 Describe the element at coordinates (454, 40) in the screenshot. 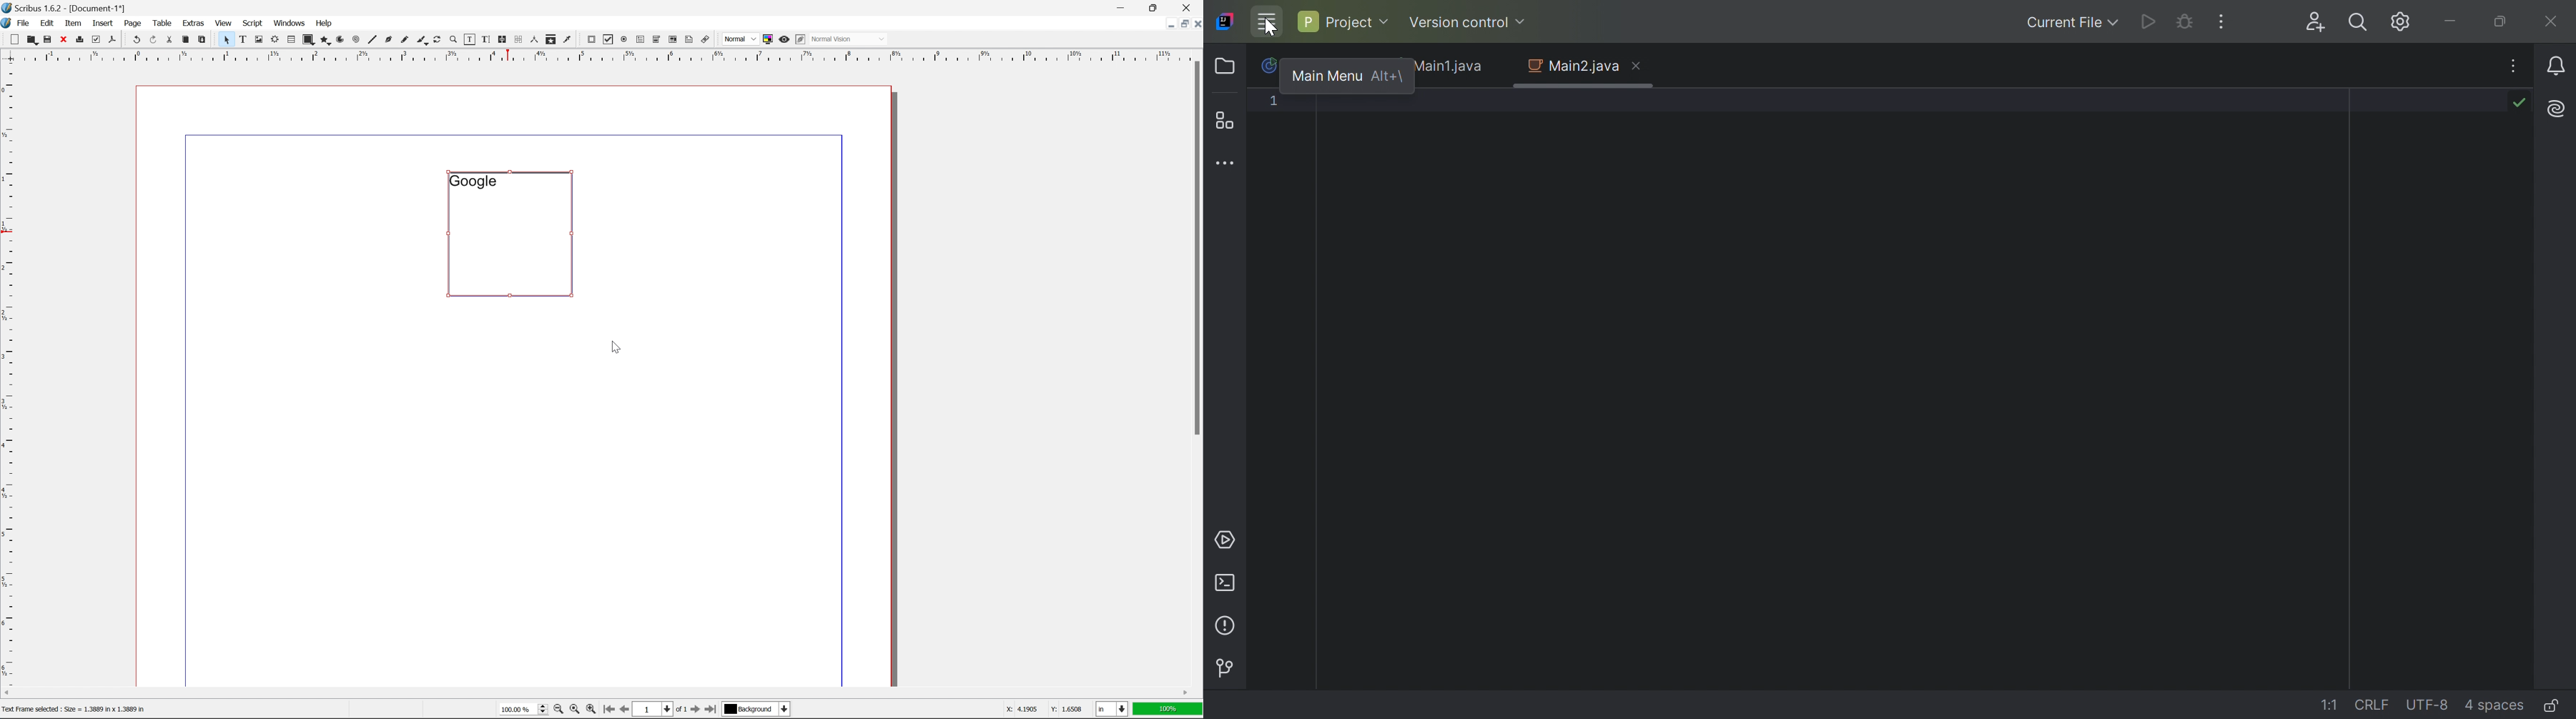

I see `zoom in or zoom out` at that location.